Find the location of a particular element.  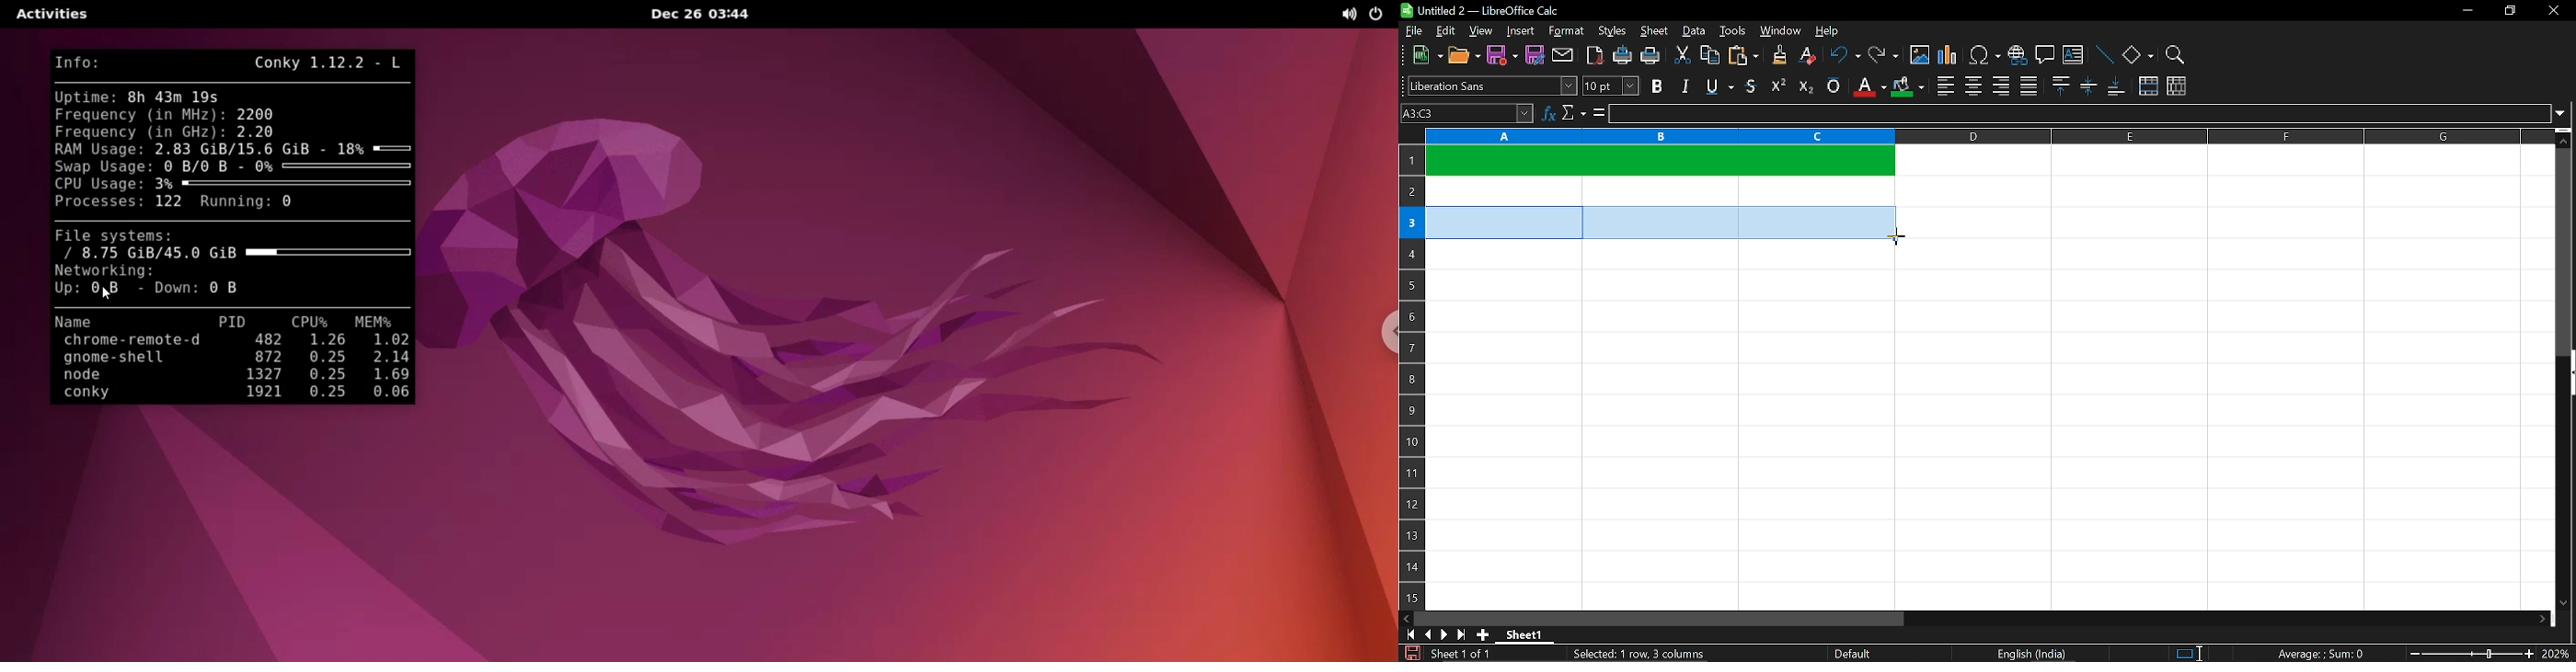

save as is located at coordinates (1535, 54).